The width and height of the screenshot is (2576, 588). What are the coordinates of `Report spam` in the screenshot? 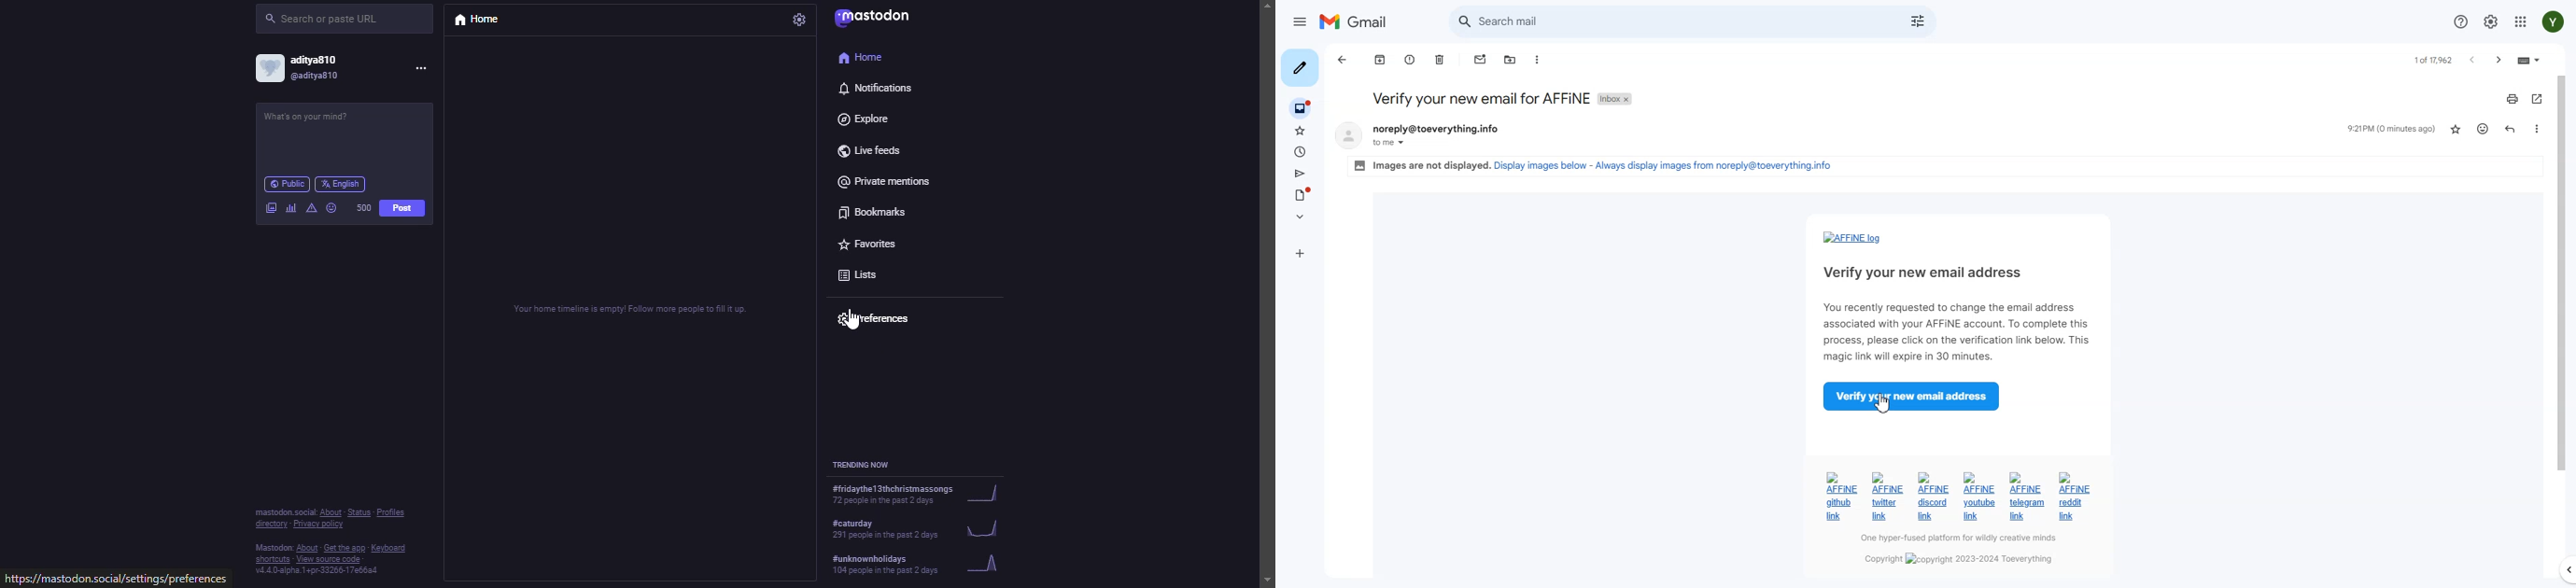 It's located at (1410, 60).